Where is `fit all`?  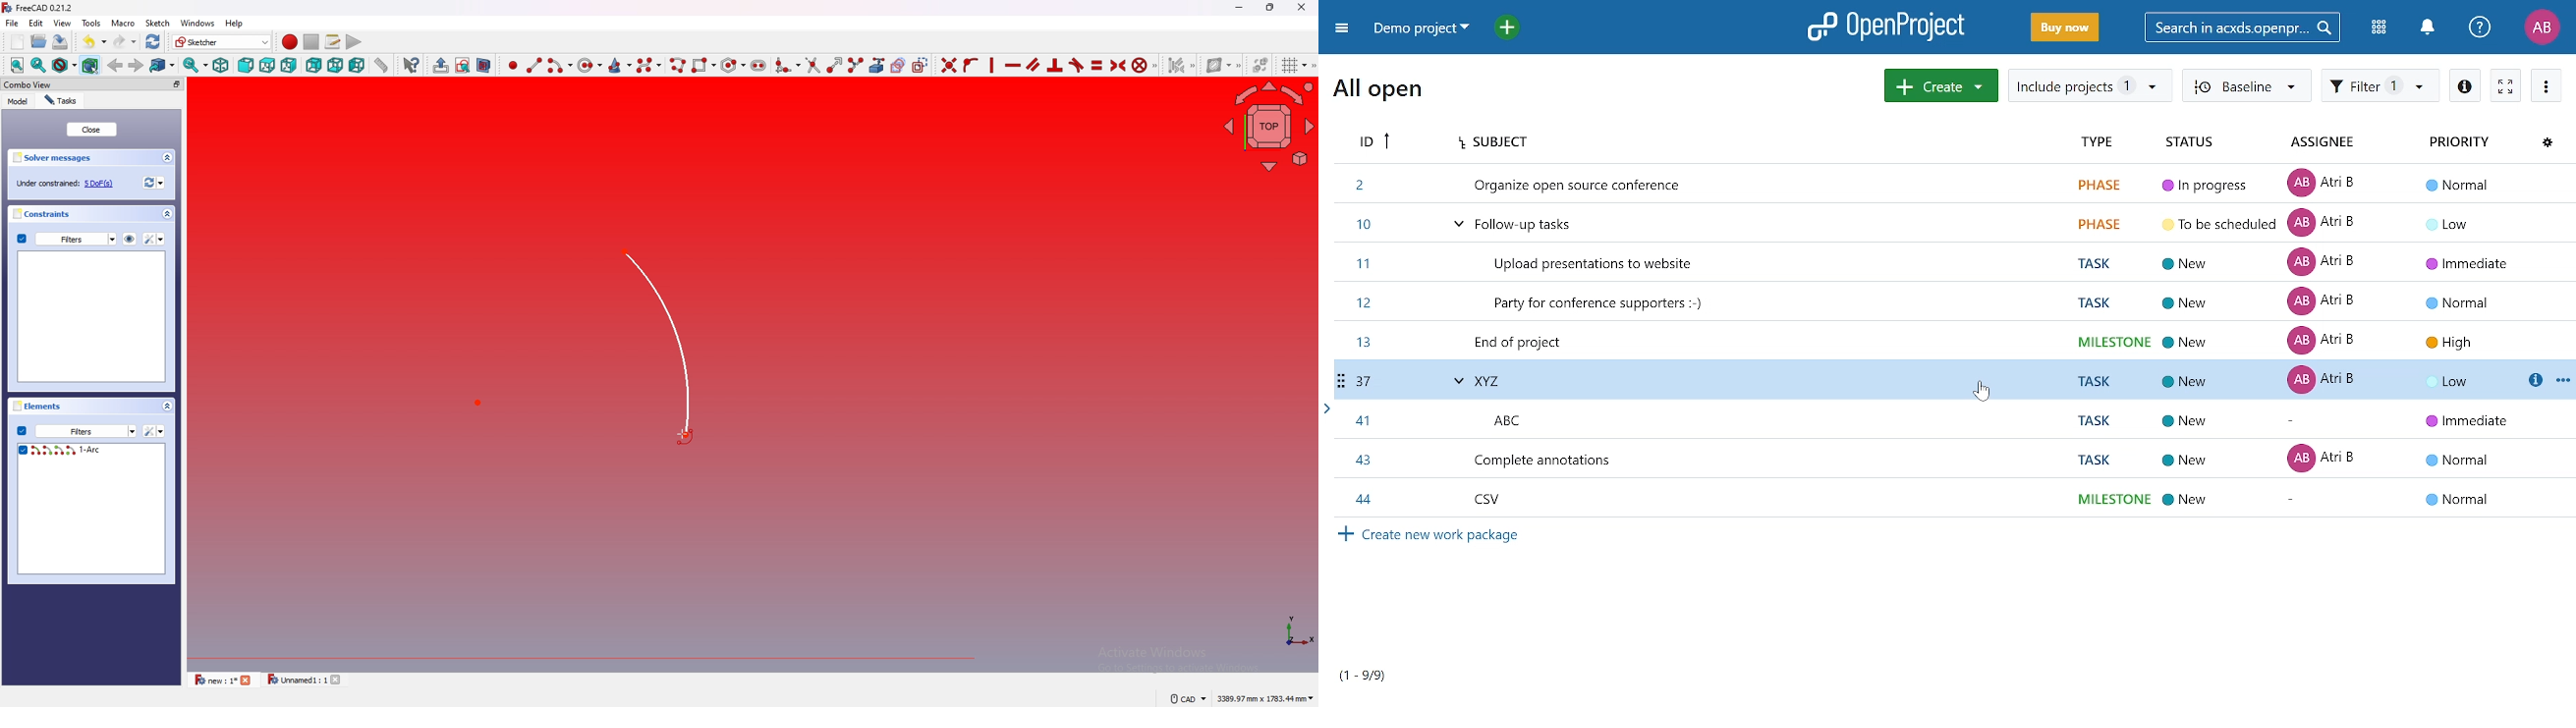
fit all is located at coordinates (16, 65).